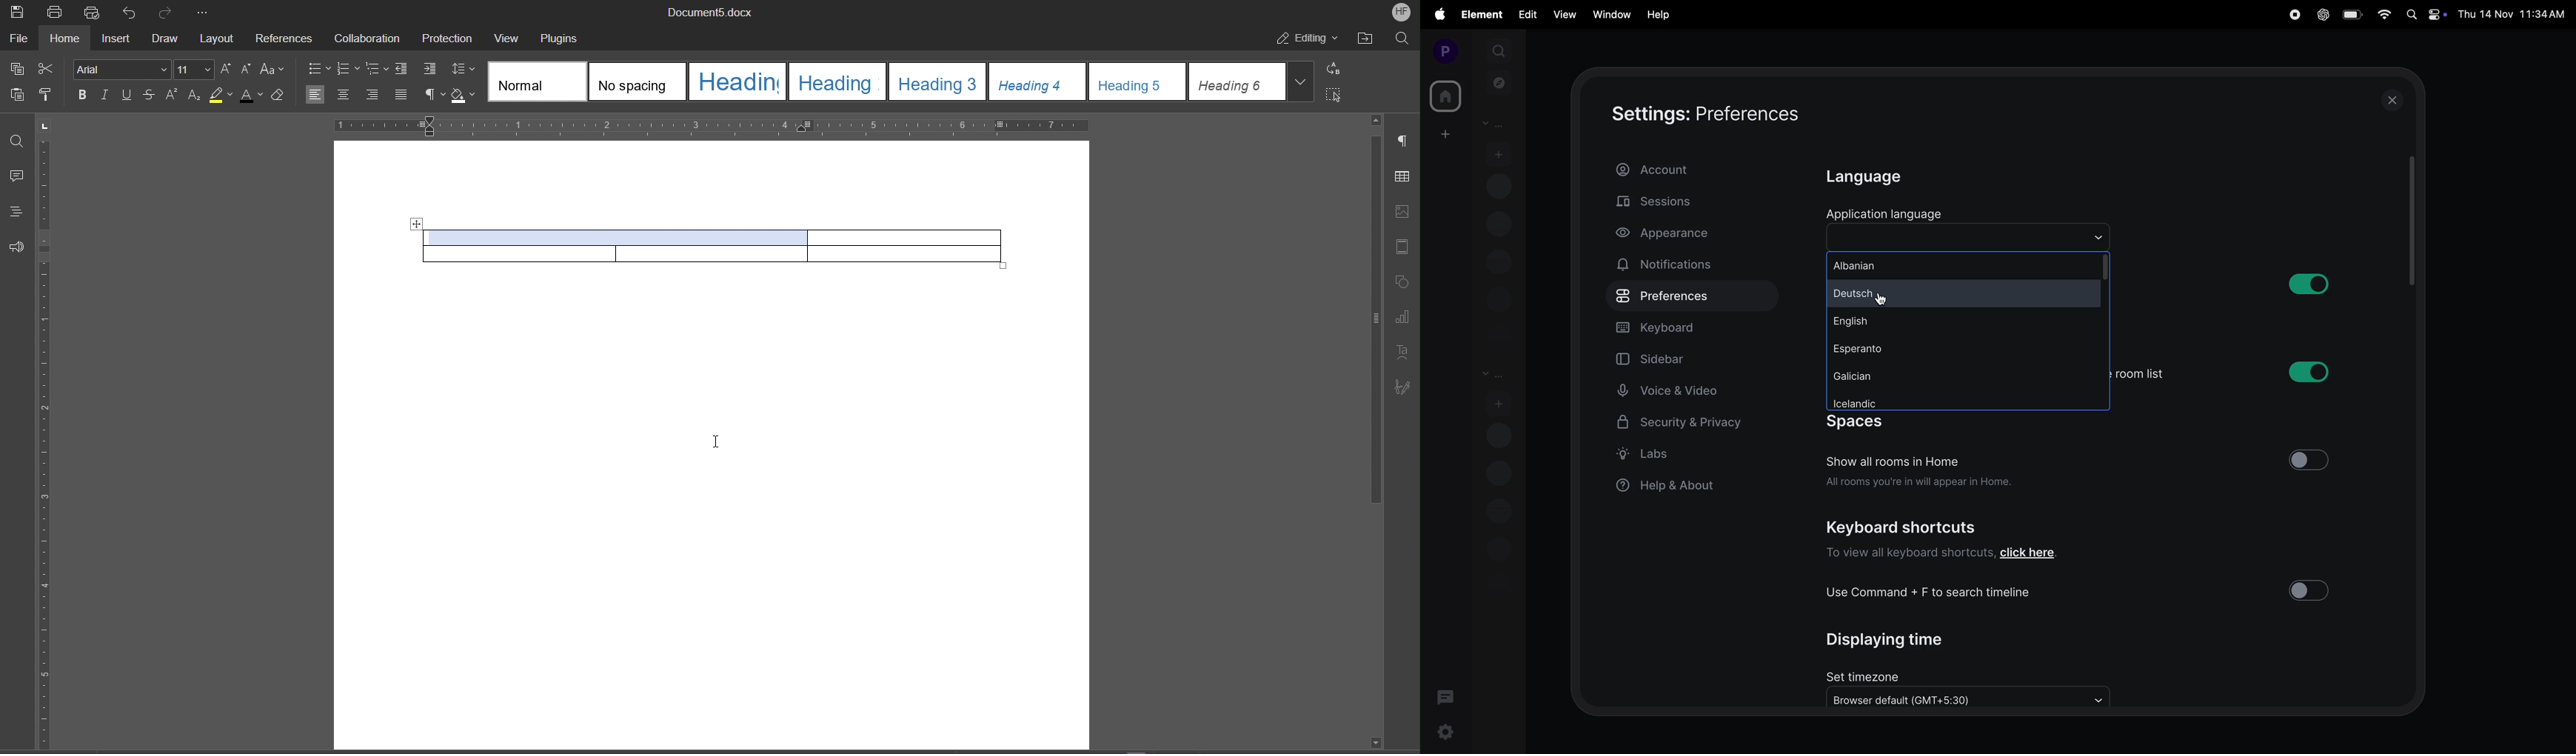 This screenshot has height=756, width=2576. What do you see at coordinates (2317, 371) in the screenshot?
I see `button` at bounding box center [2317, 371].